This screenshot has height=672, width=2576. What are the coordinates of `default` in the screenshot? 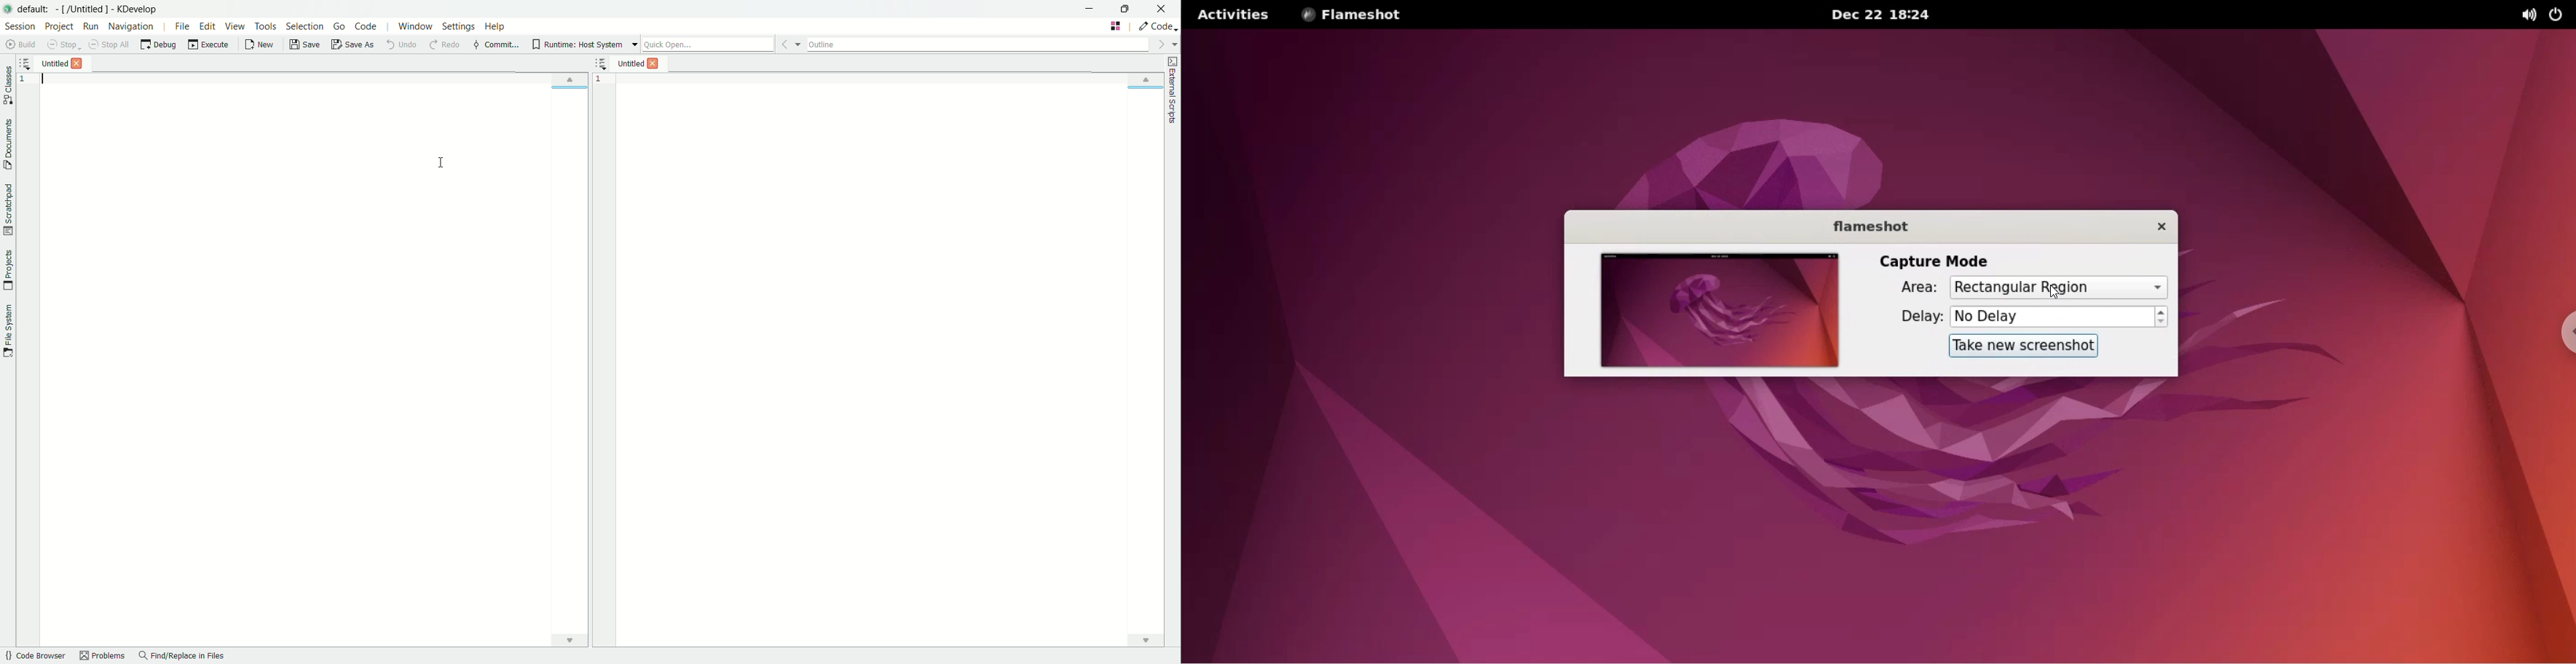 It's located at (36, 9).